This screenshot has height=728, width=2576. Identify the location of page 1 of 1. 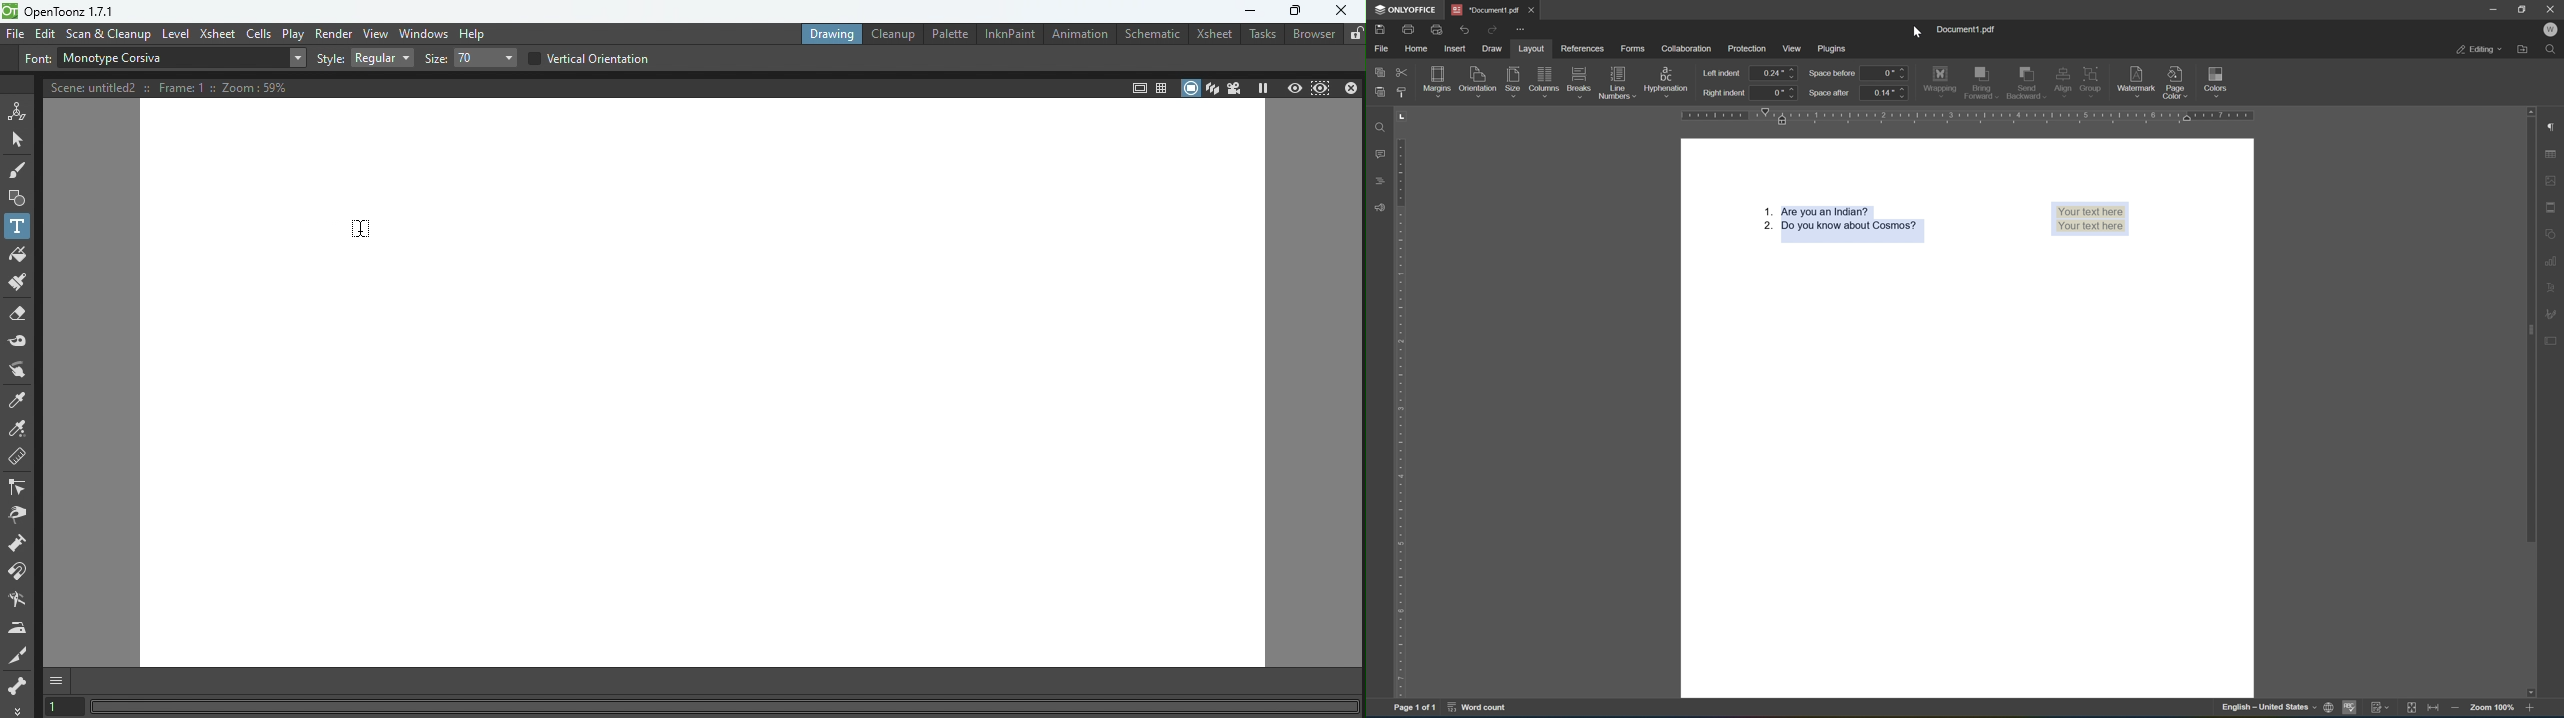
(1415, 709).